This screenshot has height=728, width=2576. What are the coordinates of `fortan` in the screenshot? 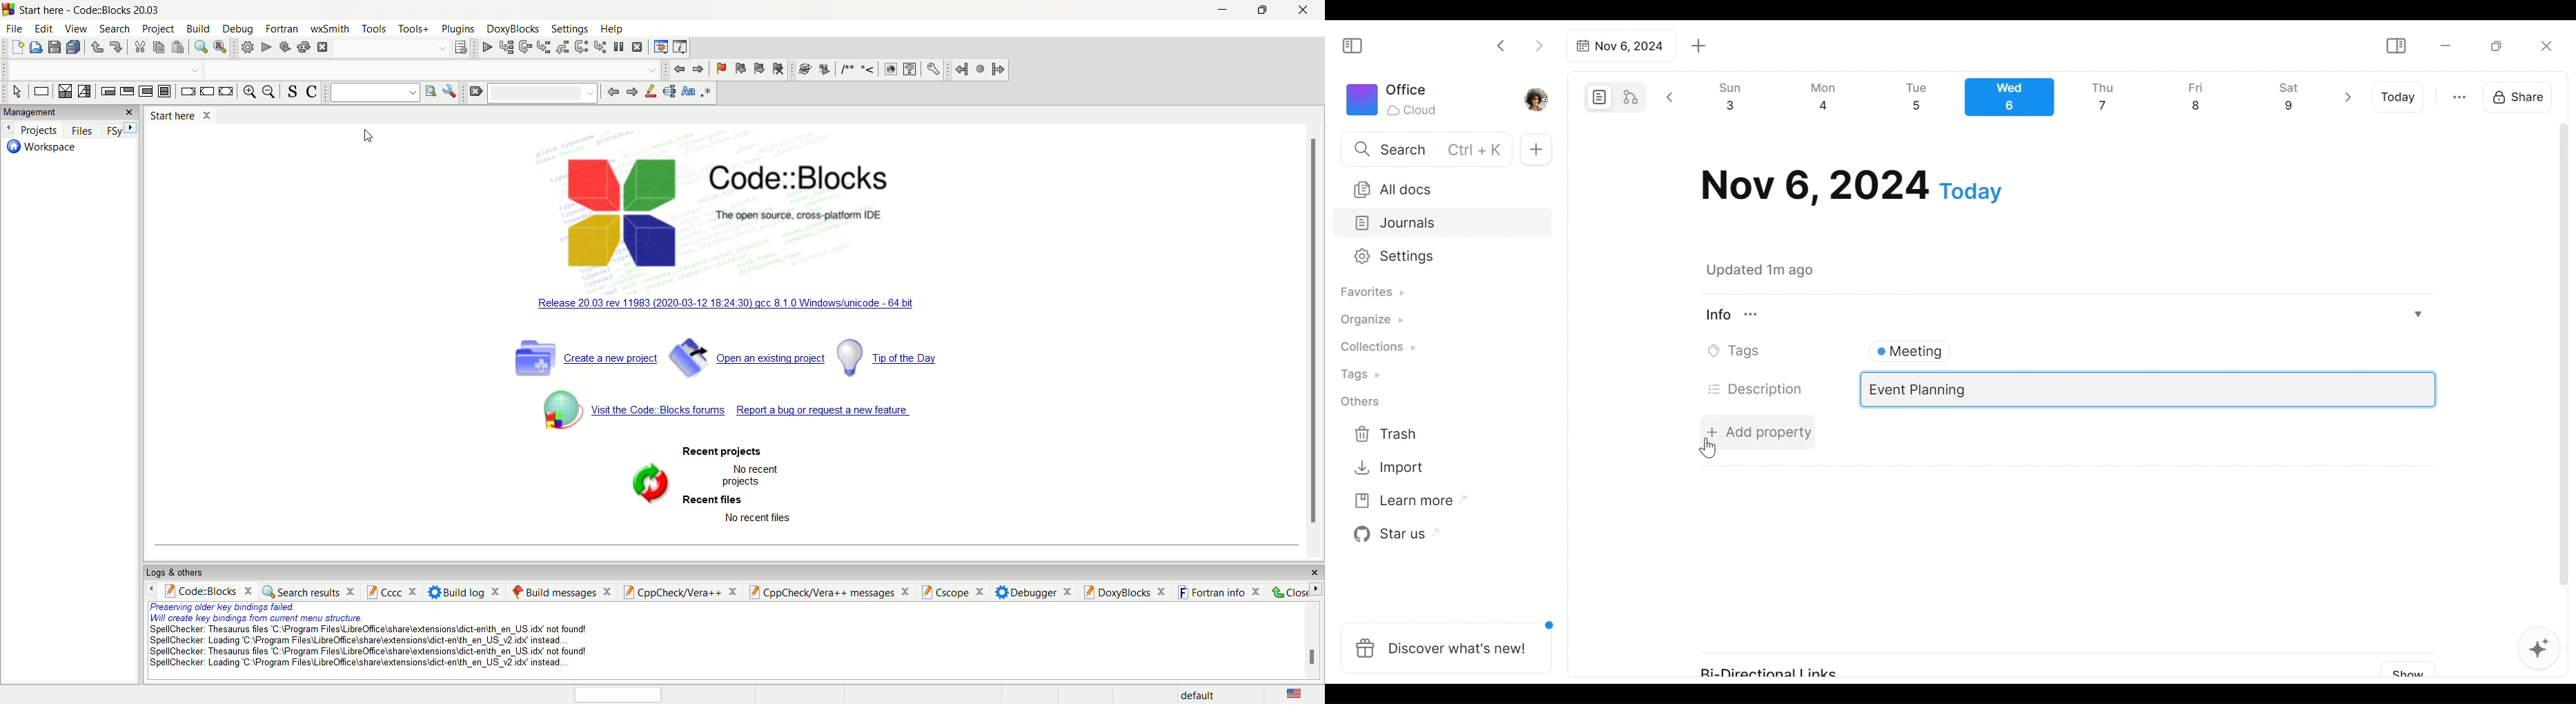 It's located at (282, 29).